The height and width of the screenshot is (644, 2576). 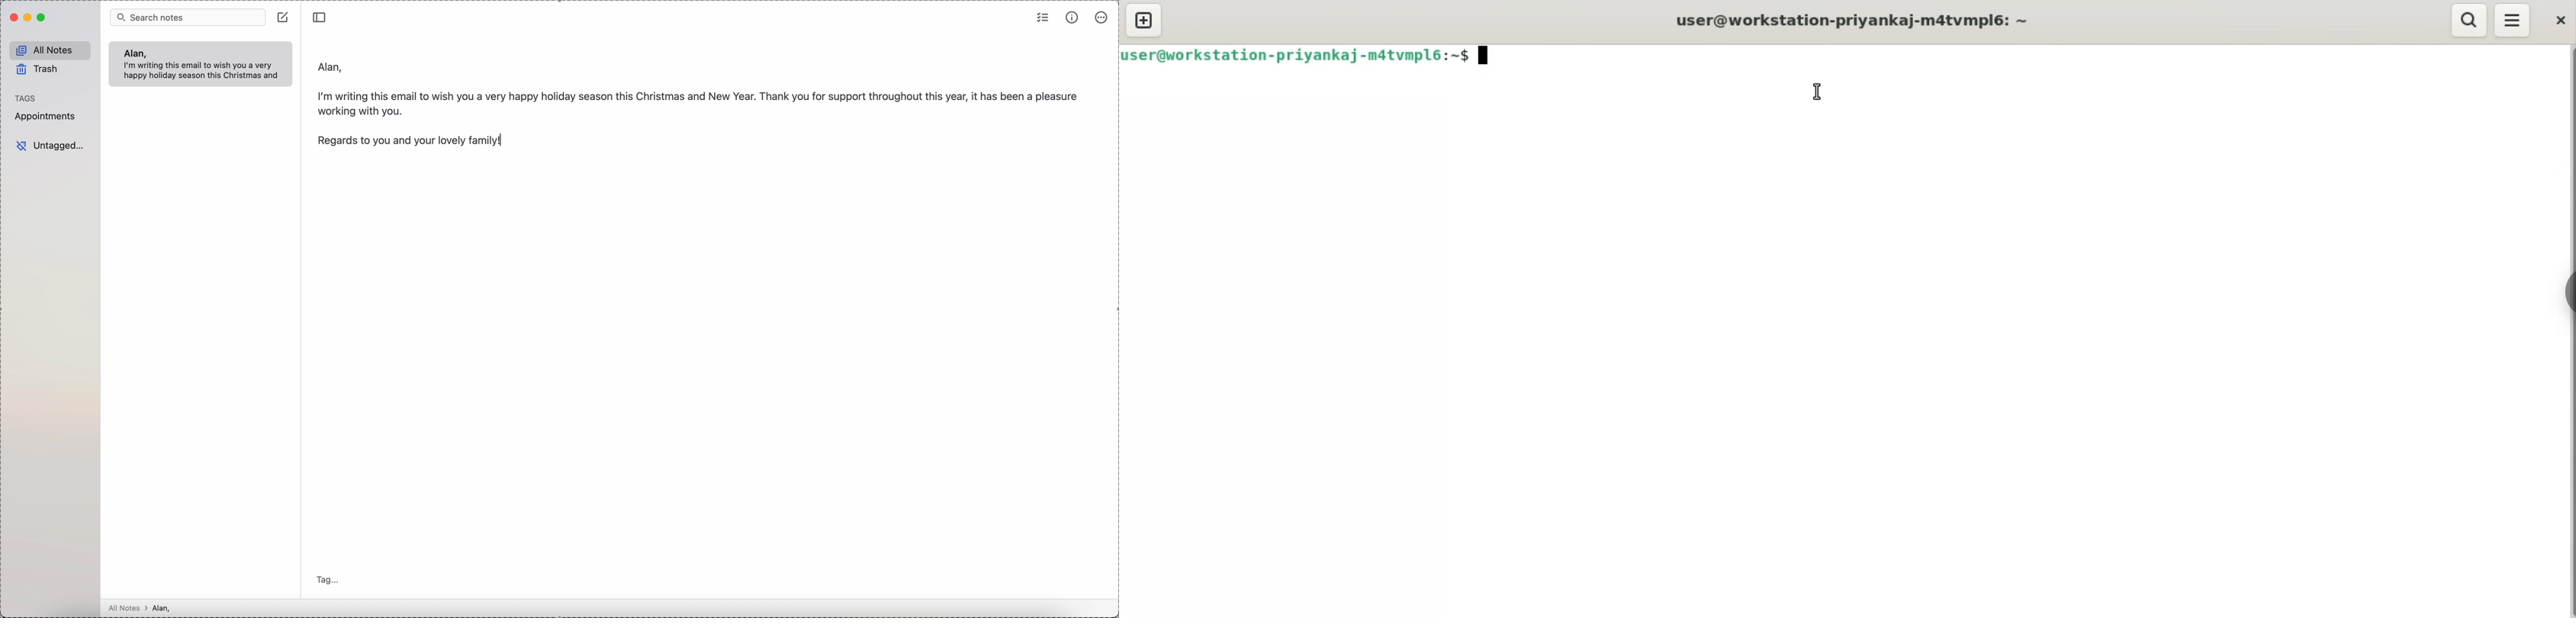 What do you see at coordinates (331, 64) in the screenshot?
I see `Alan,` at bounding box center [331, 64].